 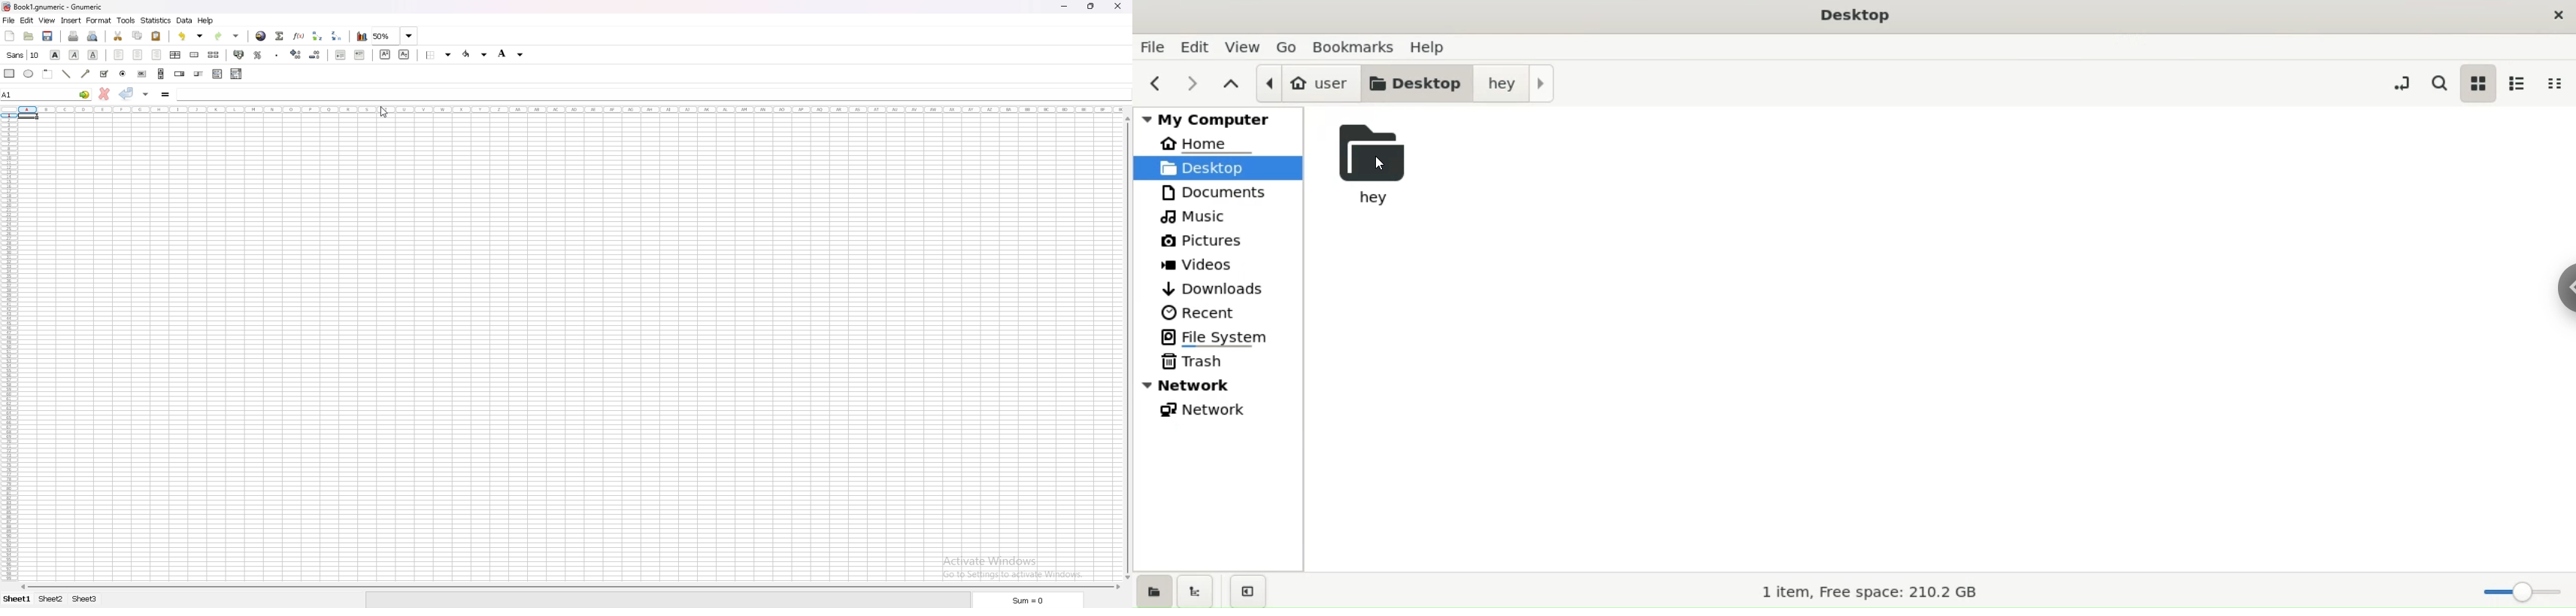 I want to click on scroll bar, so click(x=570, y=587).